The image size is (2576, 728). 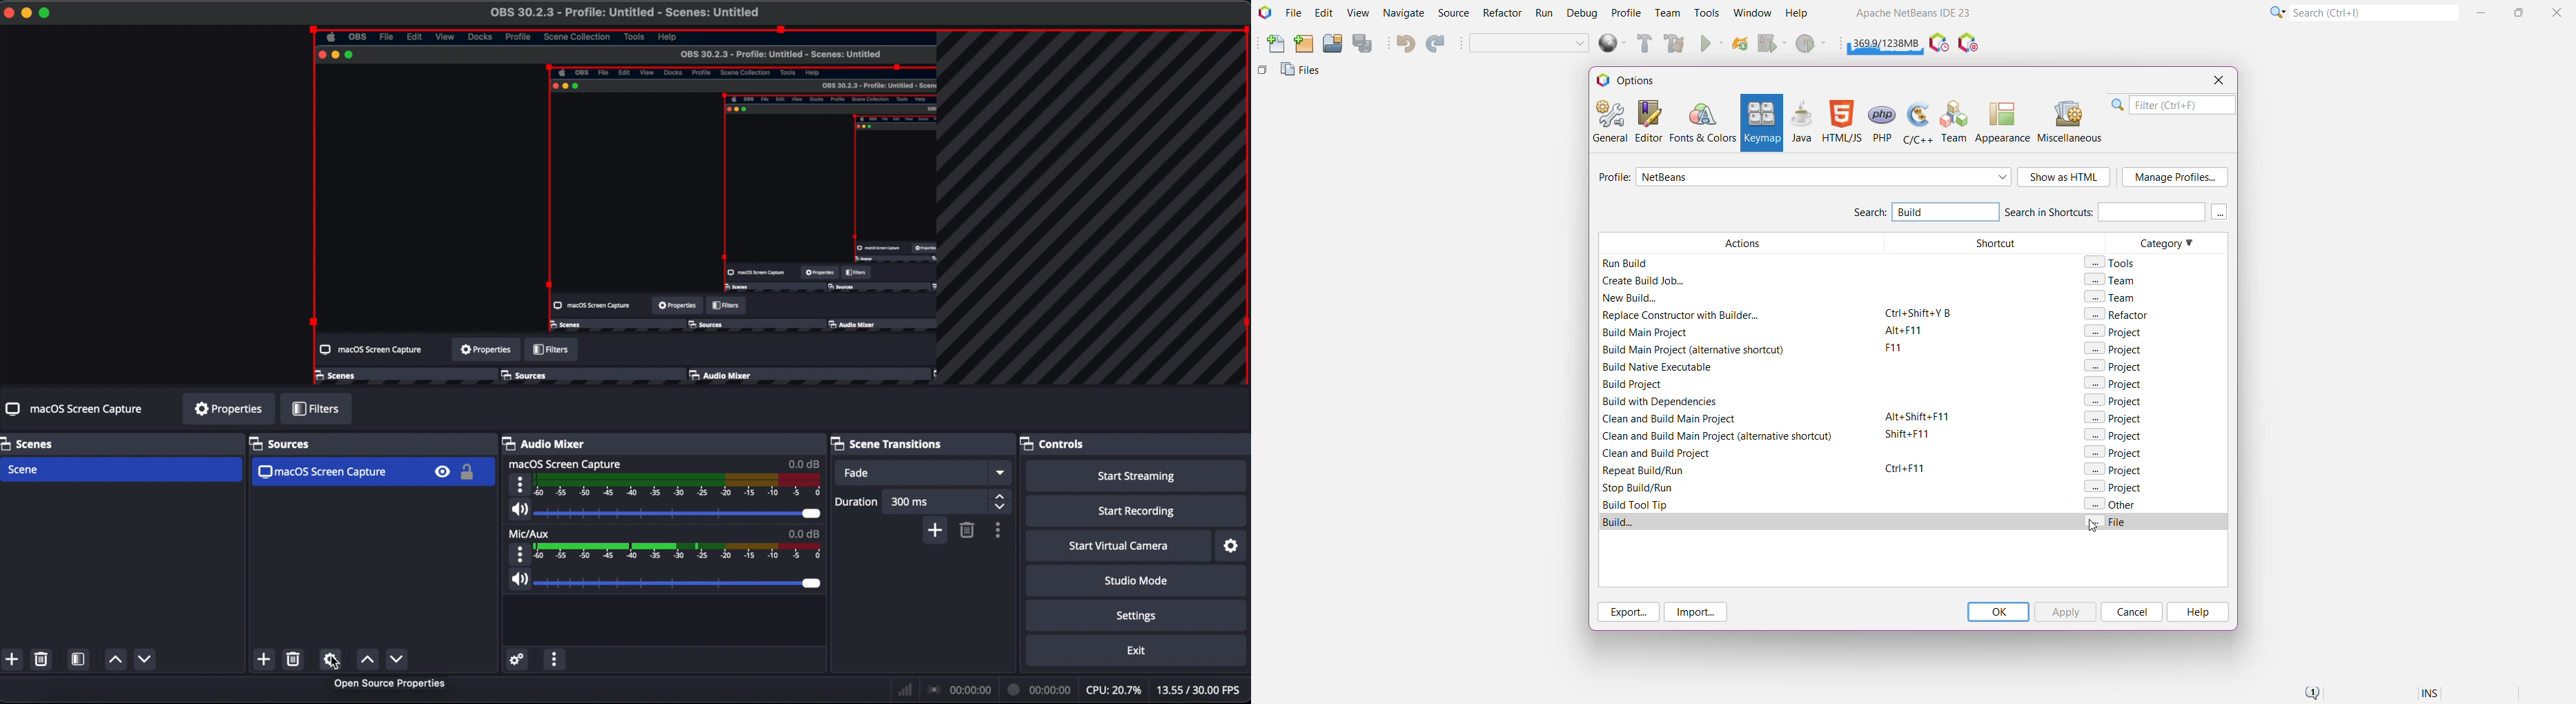 What do you see at coordinates (78, 660) in the screenshot?
I see `open scene filters` at bounding box center [78, 660].